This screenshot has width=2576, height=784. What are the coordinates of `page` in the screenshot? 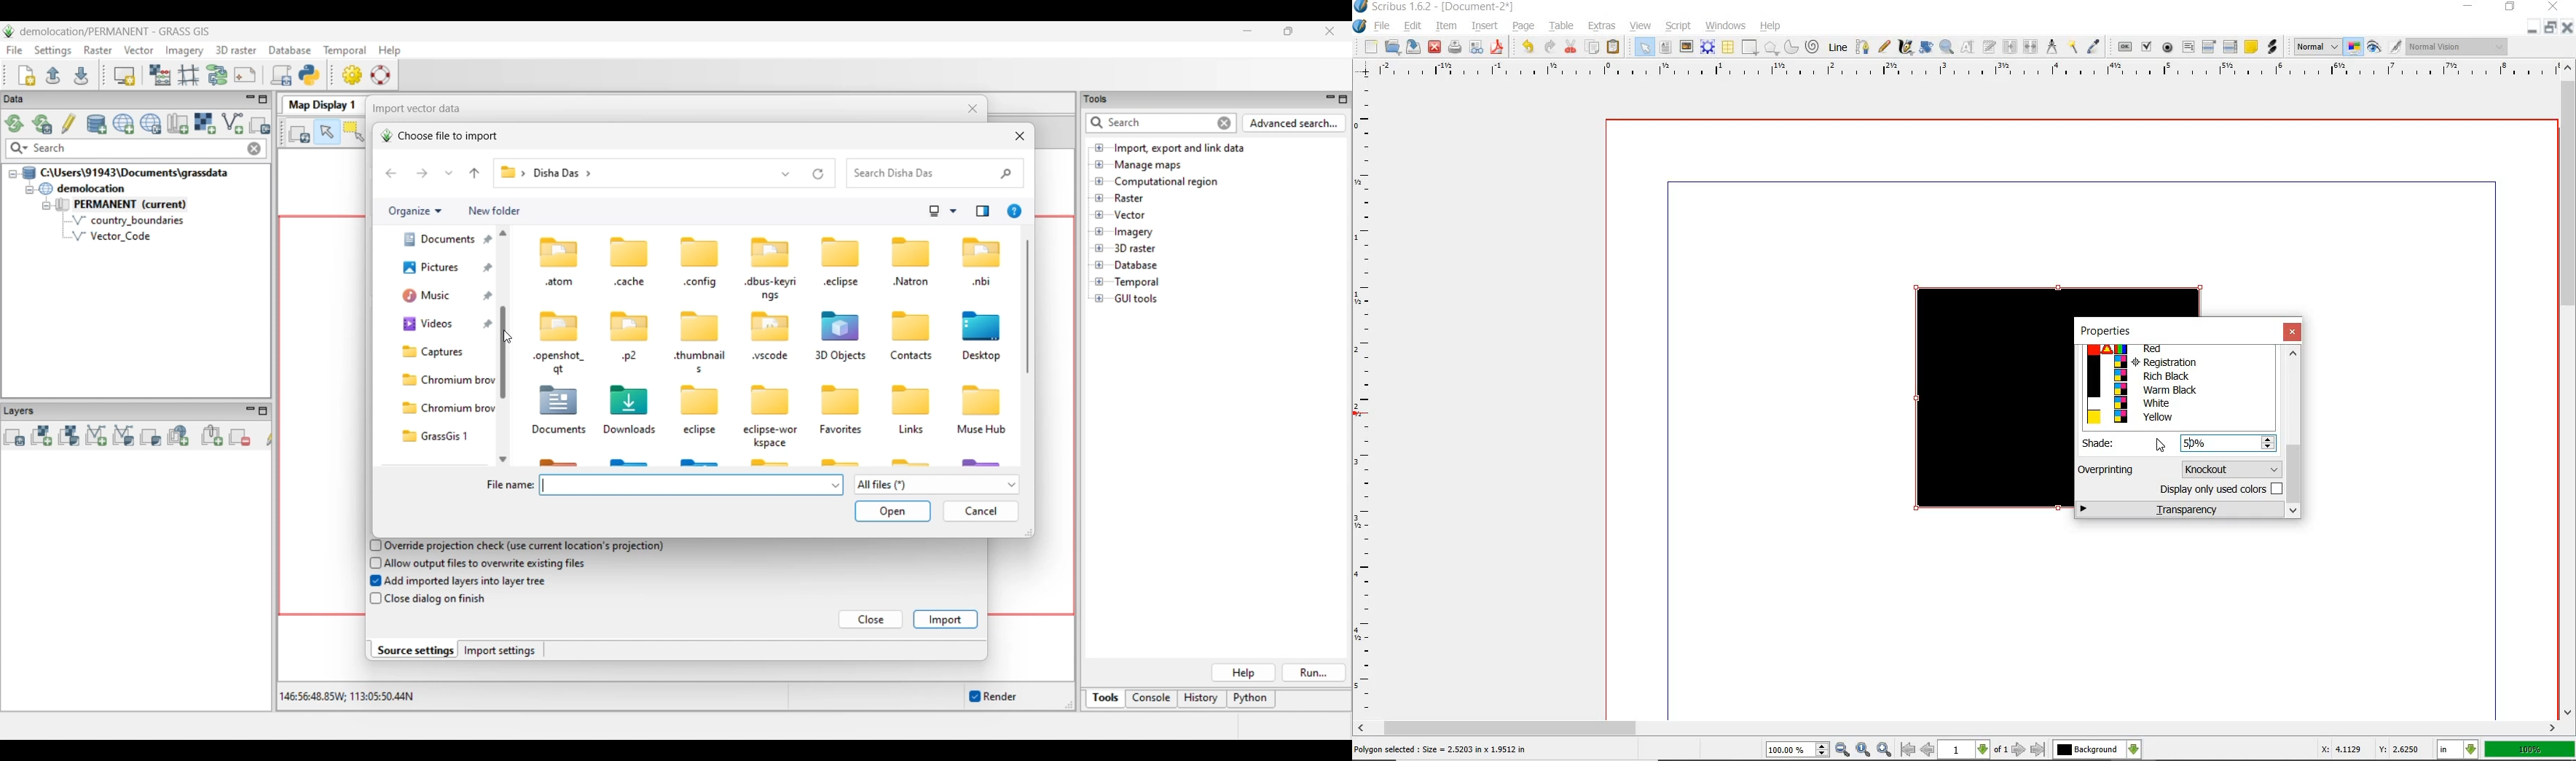 It's located at (1524, 28).